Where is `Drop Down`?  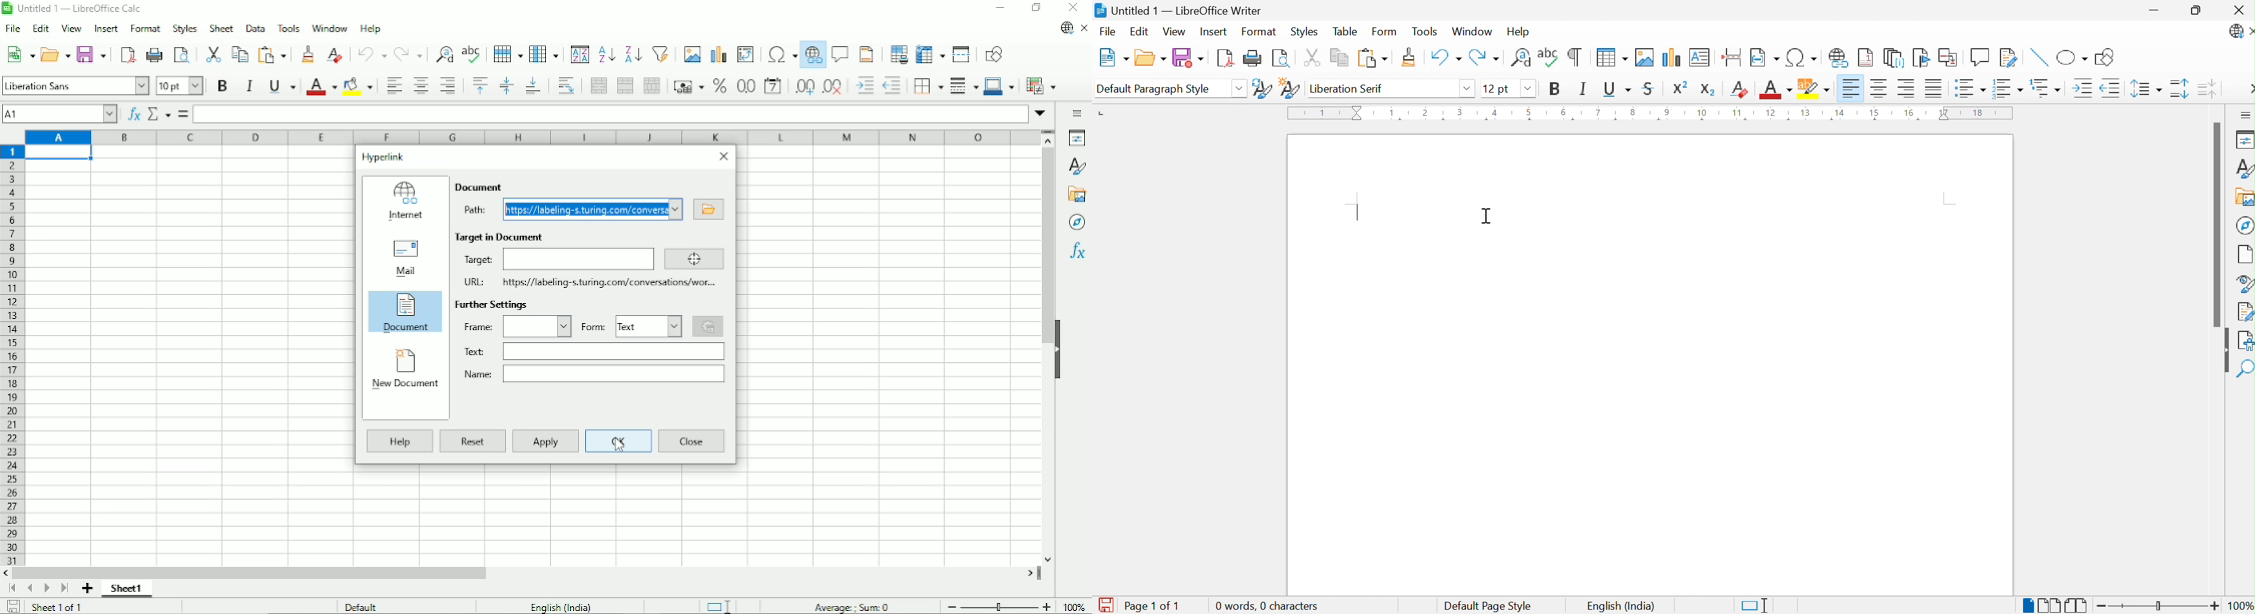
Drop Down is located at coordinates (1469, 89).